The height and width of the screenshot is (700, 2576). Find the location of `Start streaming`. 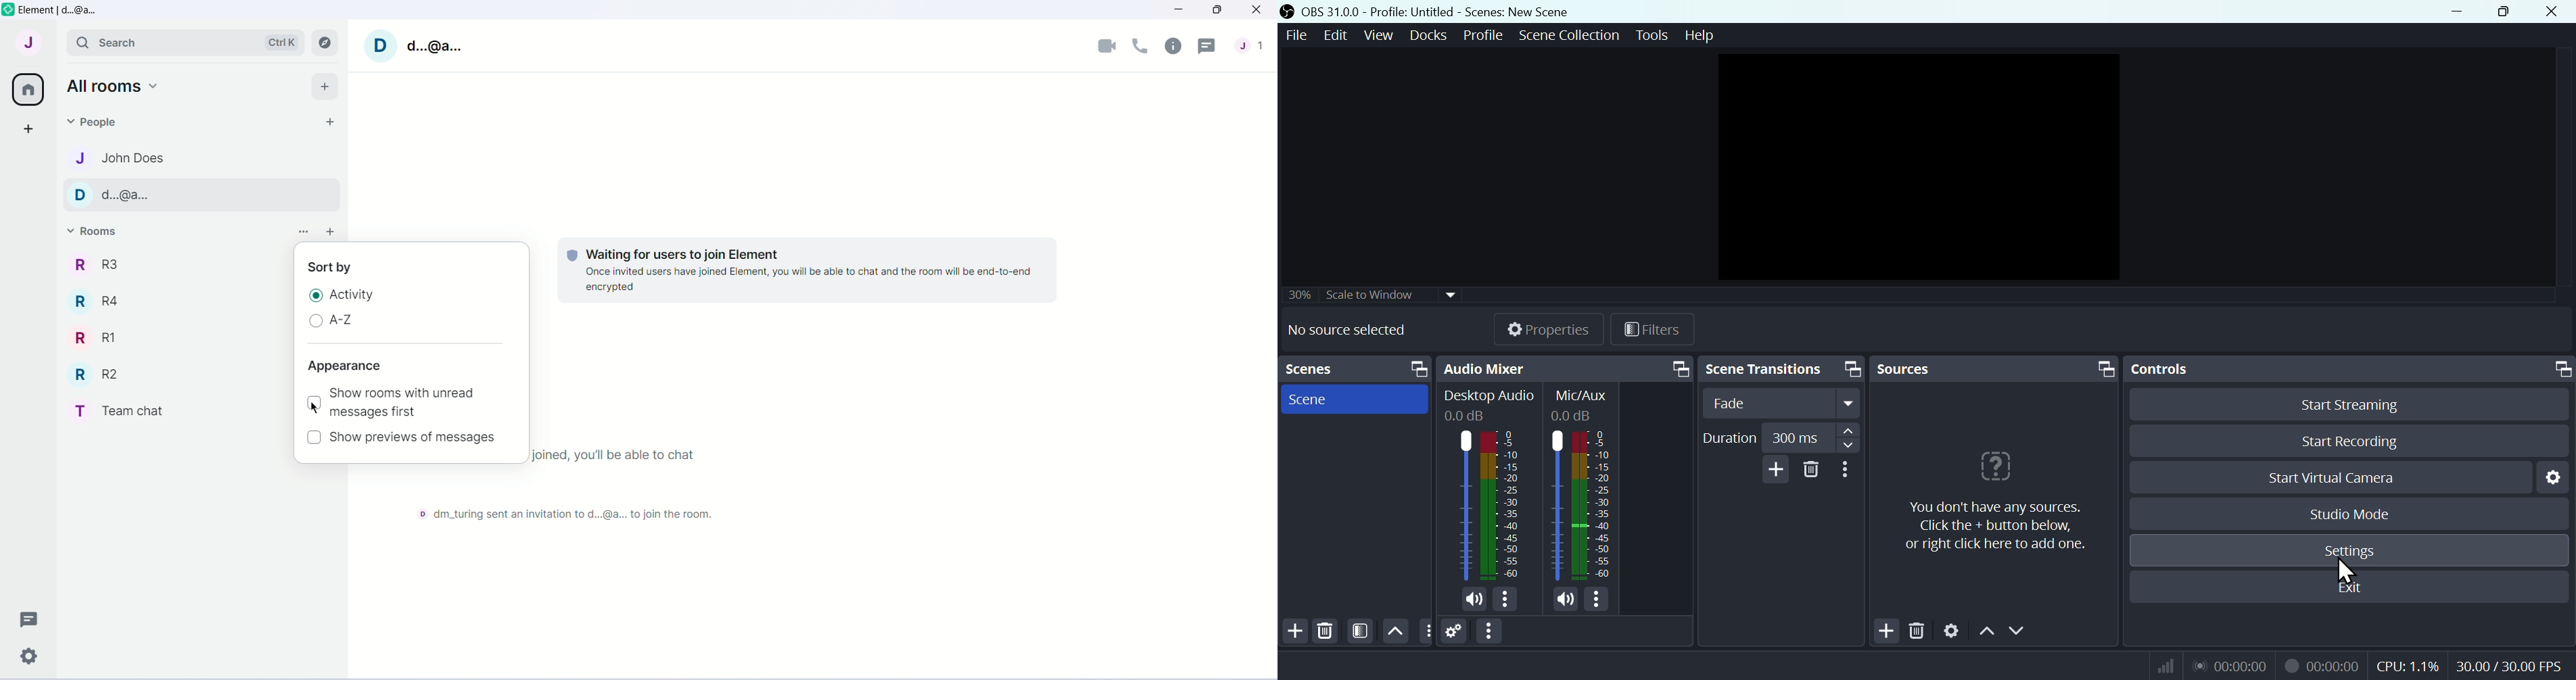

Start streaming is located at coordinates (2348, 404).